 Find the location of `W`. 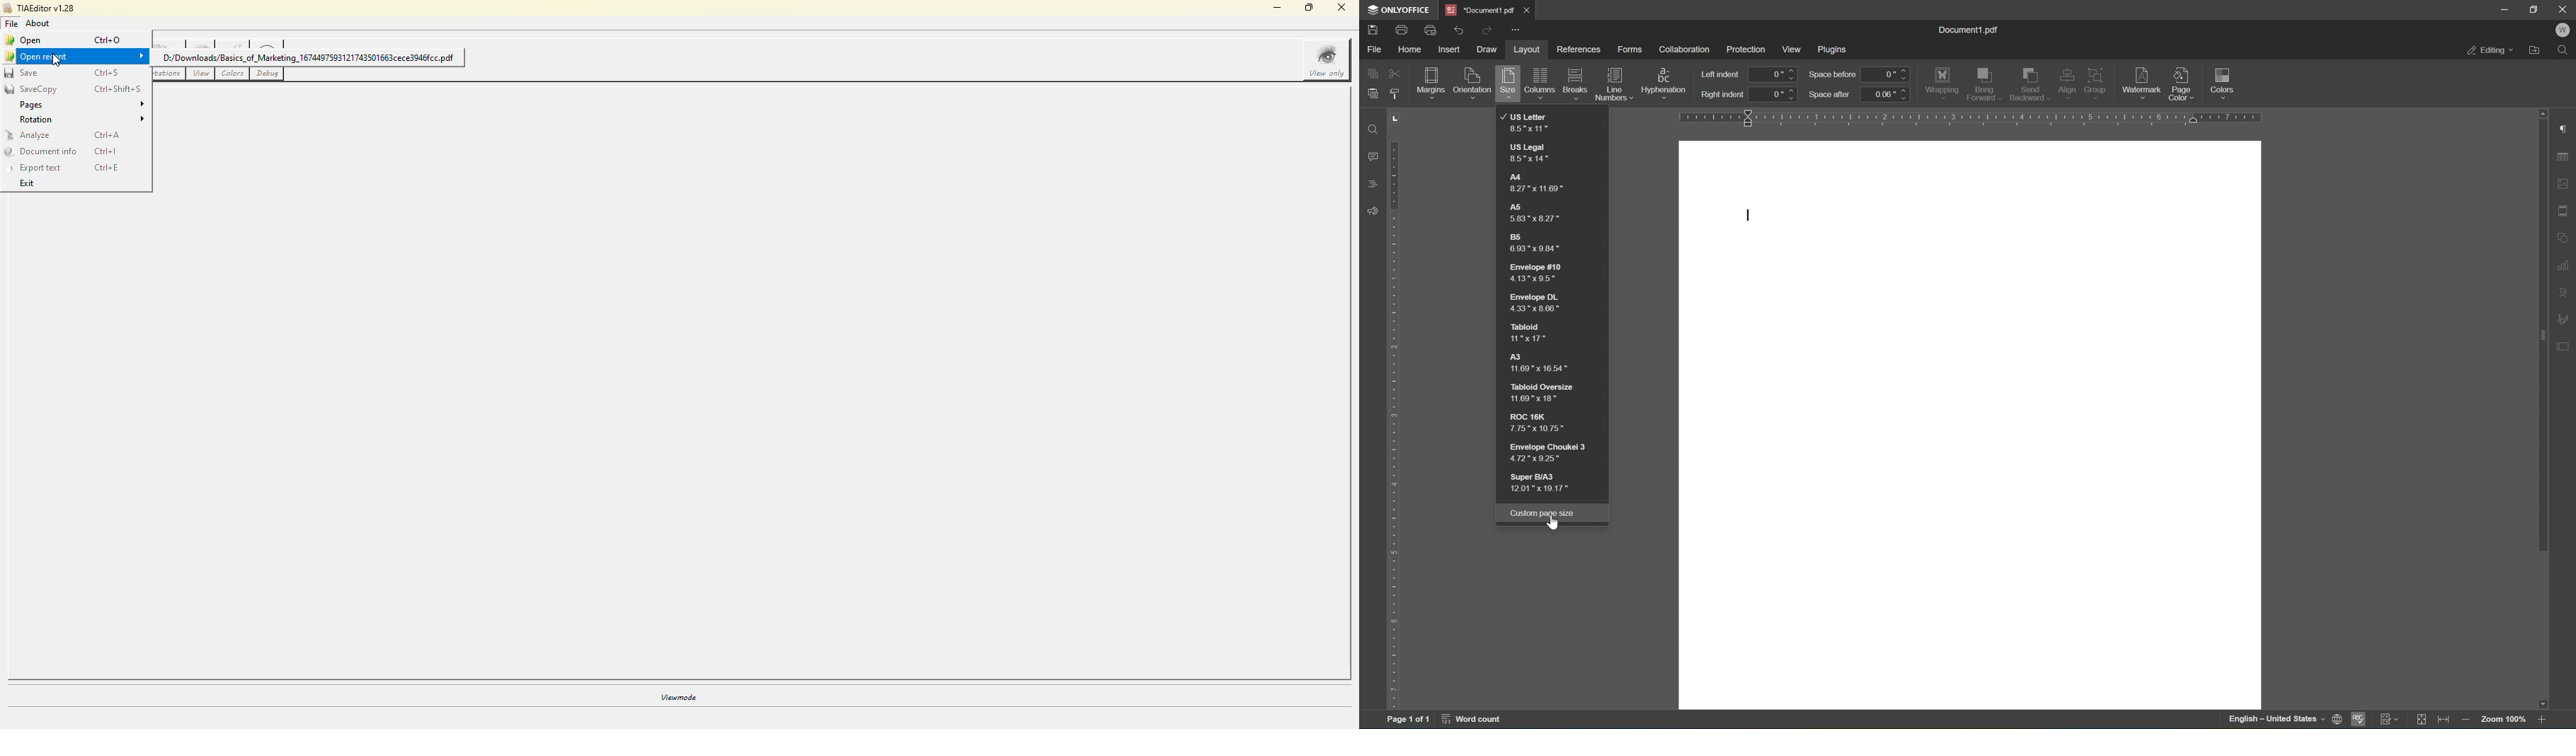

W is located at coordinates (2563, 30).